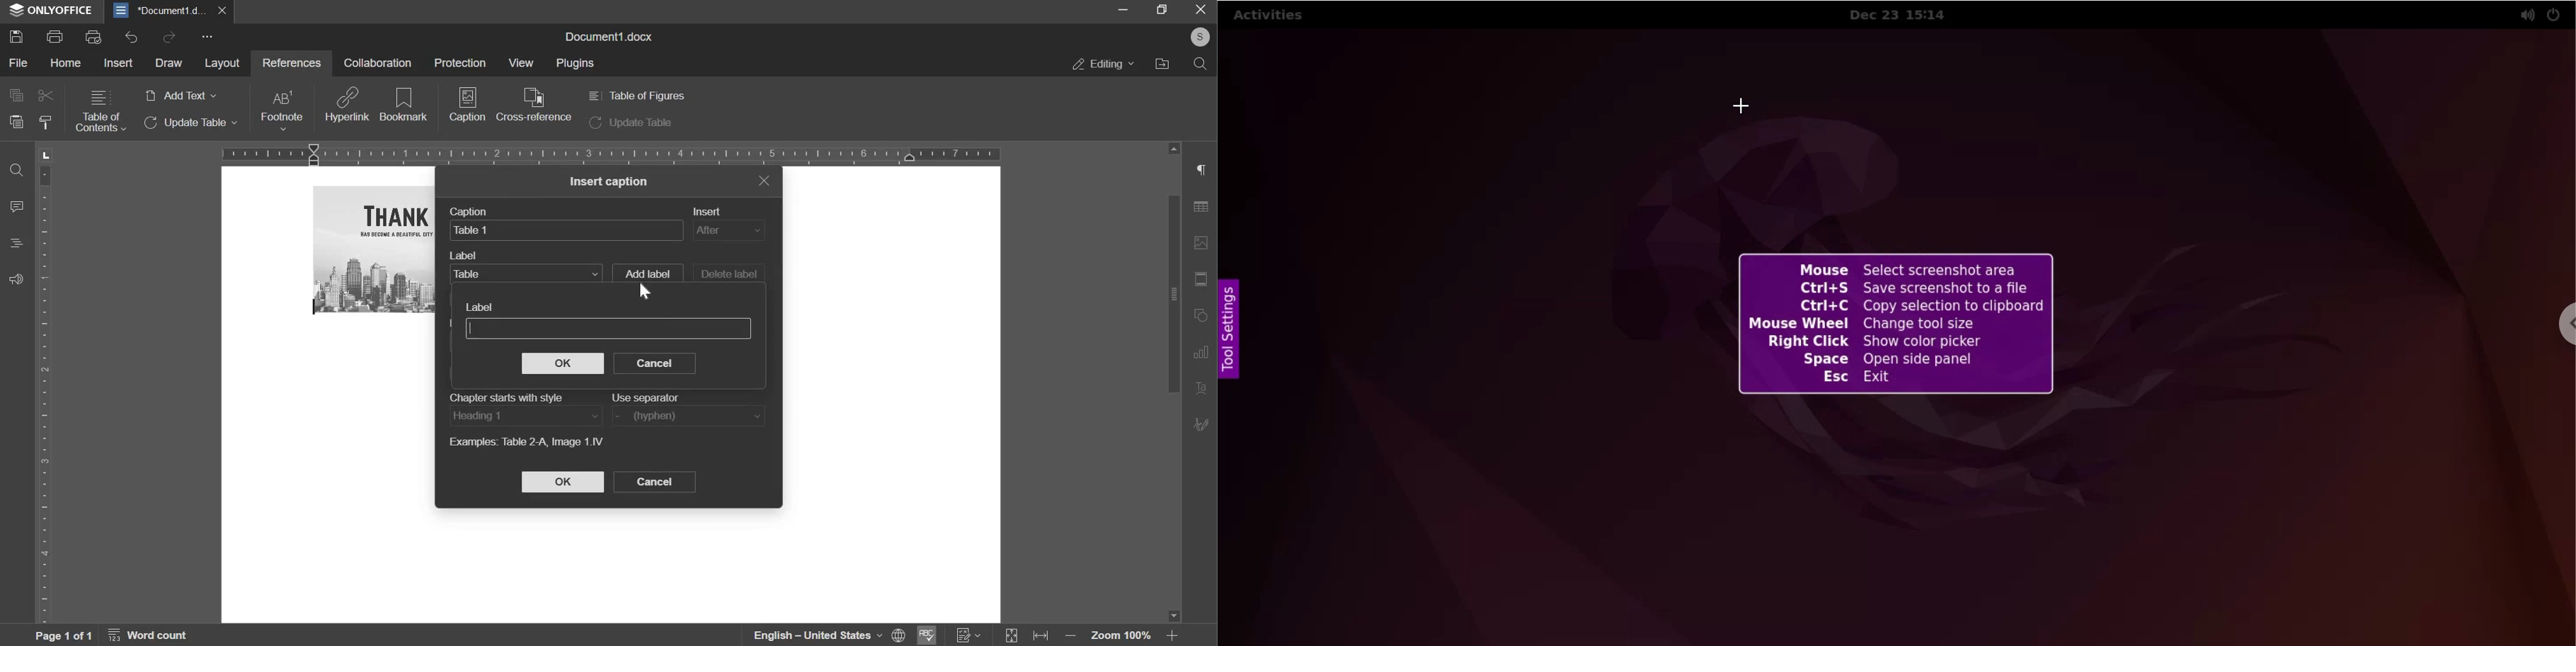 This screenshot has width=2576, height=672. I want to click on heading, so click(17, 243).